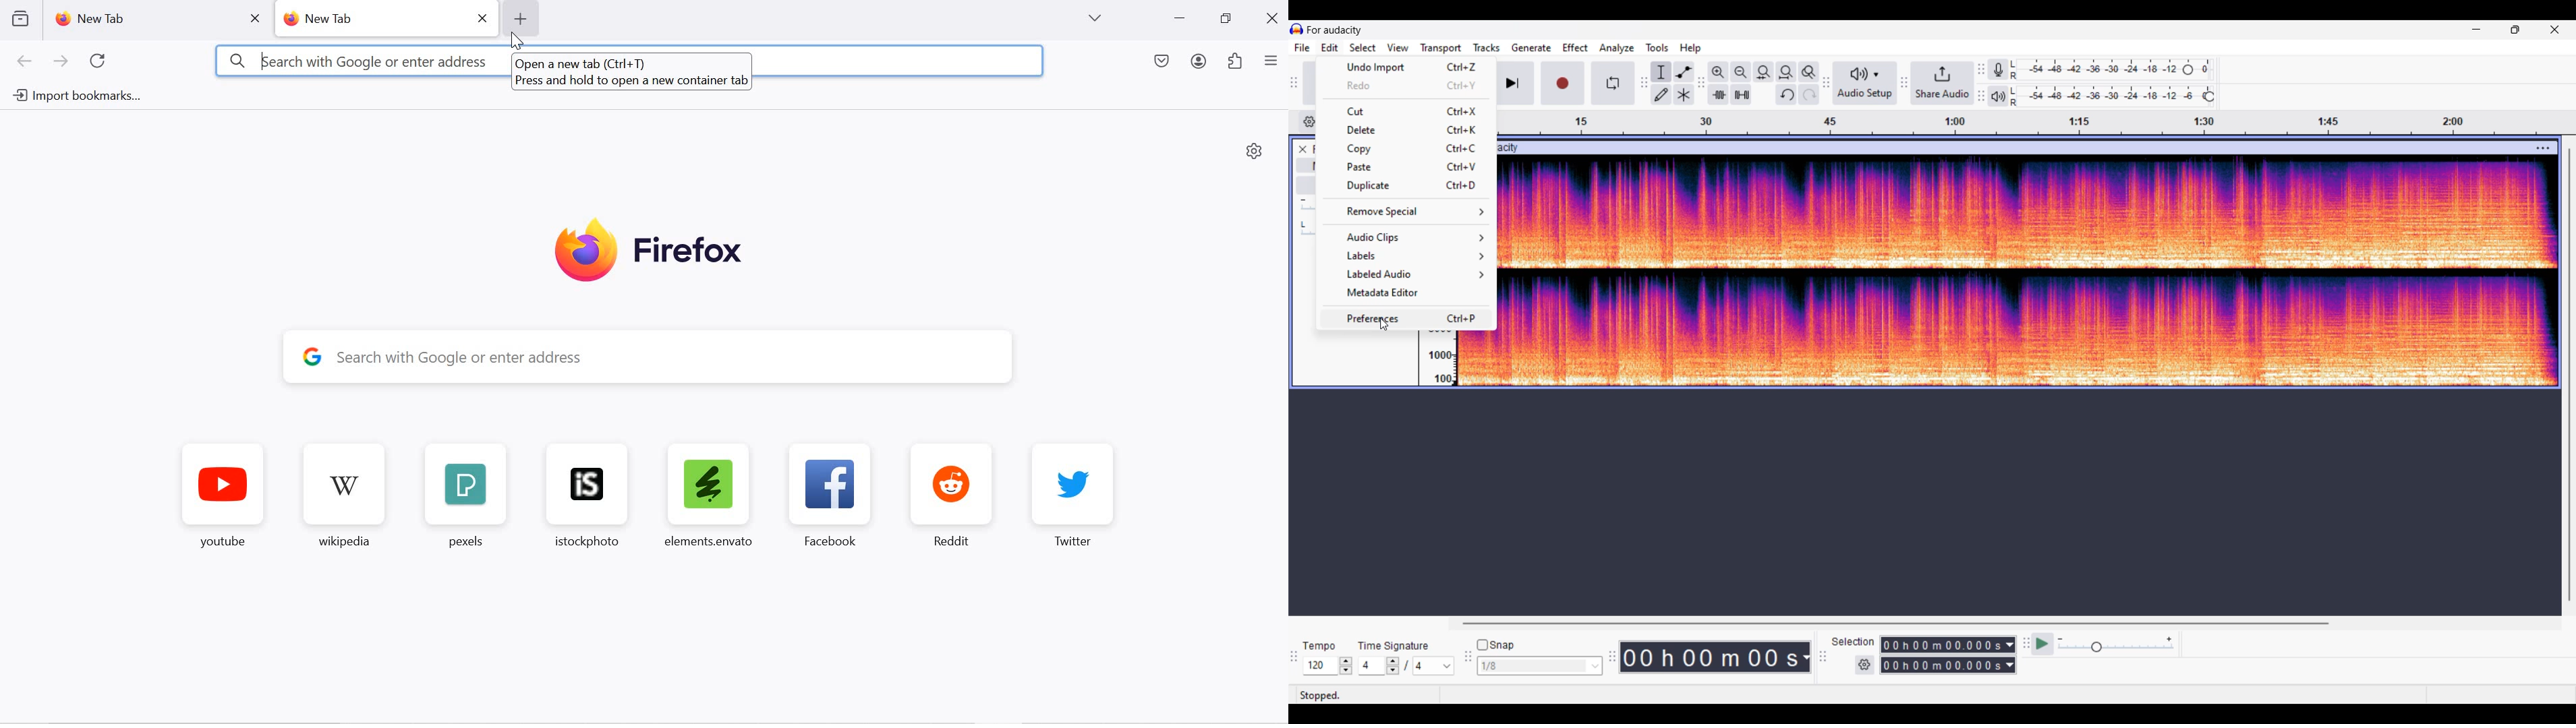 The height and width of the screenshot is (728, 2576). I want to click on Playback speed settings , so click(2104, 644).